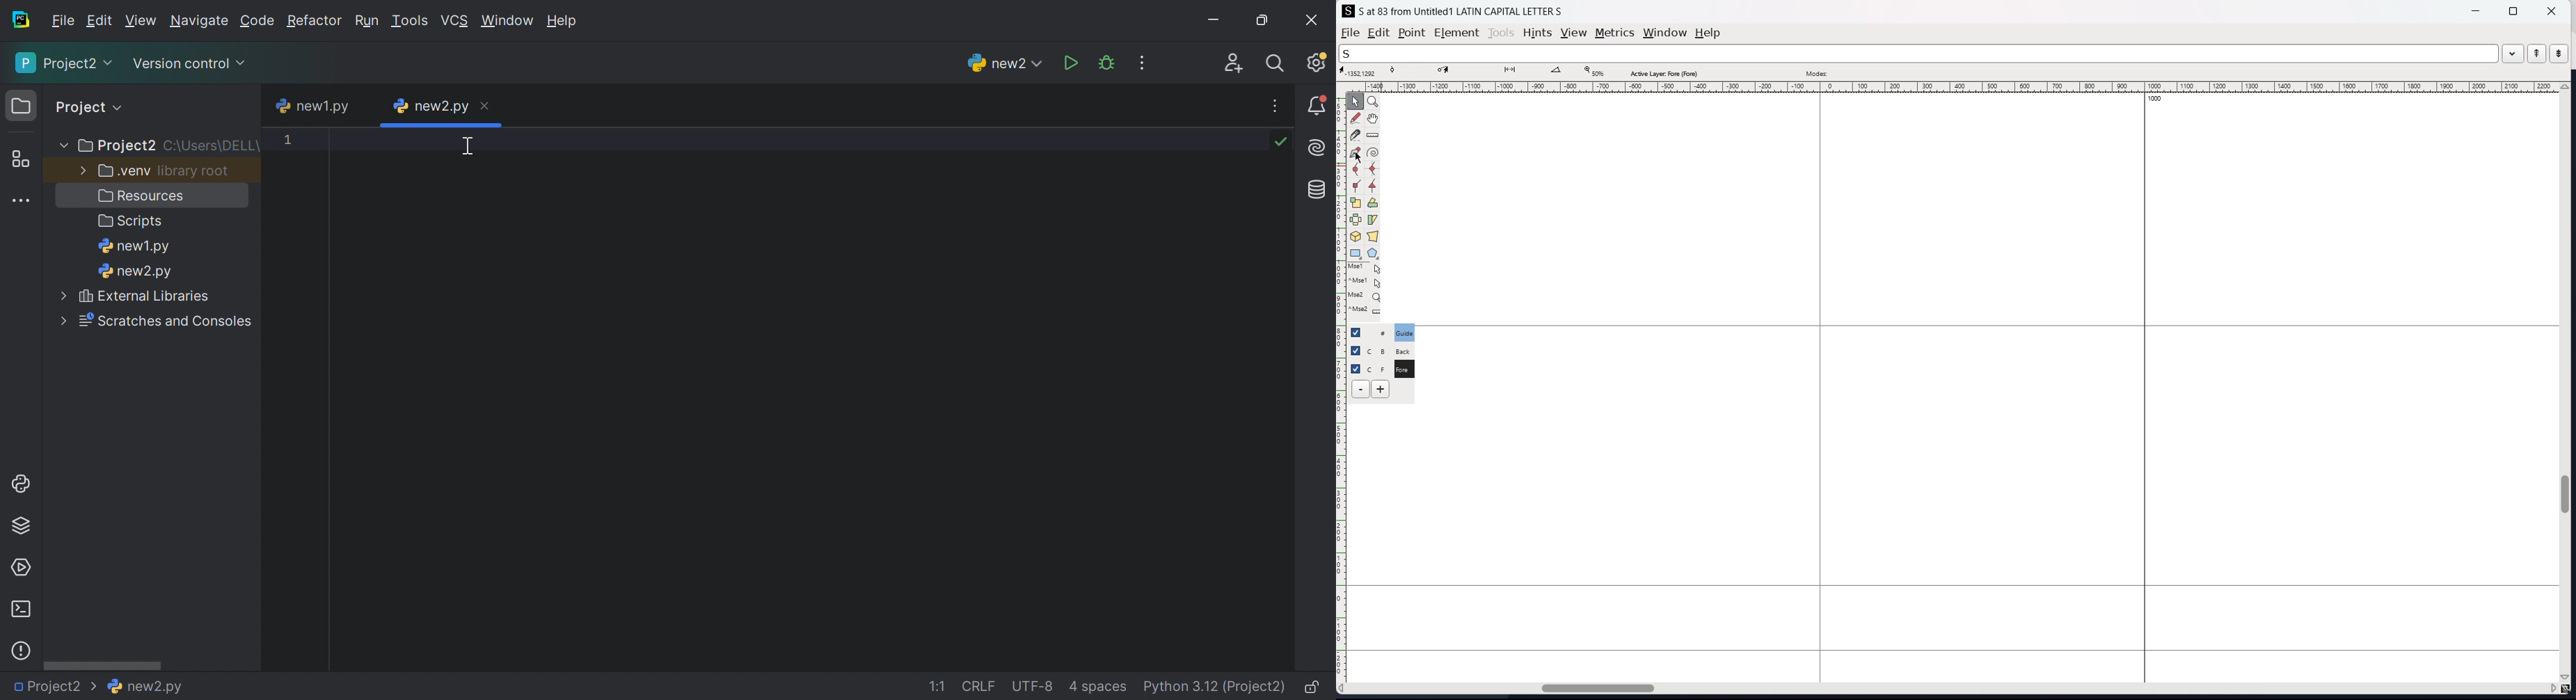  Describe the element at coordinates (1356, 187) in the screenshot. I see `add a corner point` at that location.